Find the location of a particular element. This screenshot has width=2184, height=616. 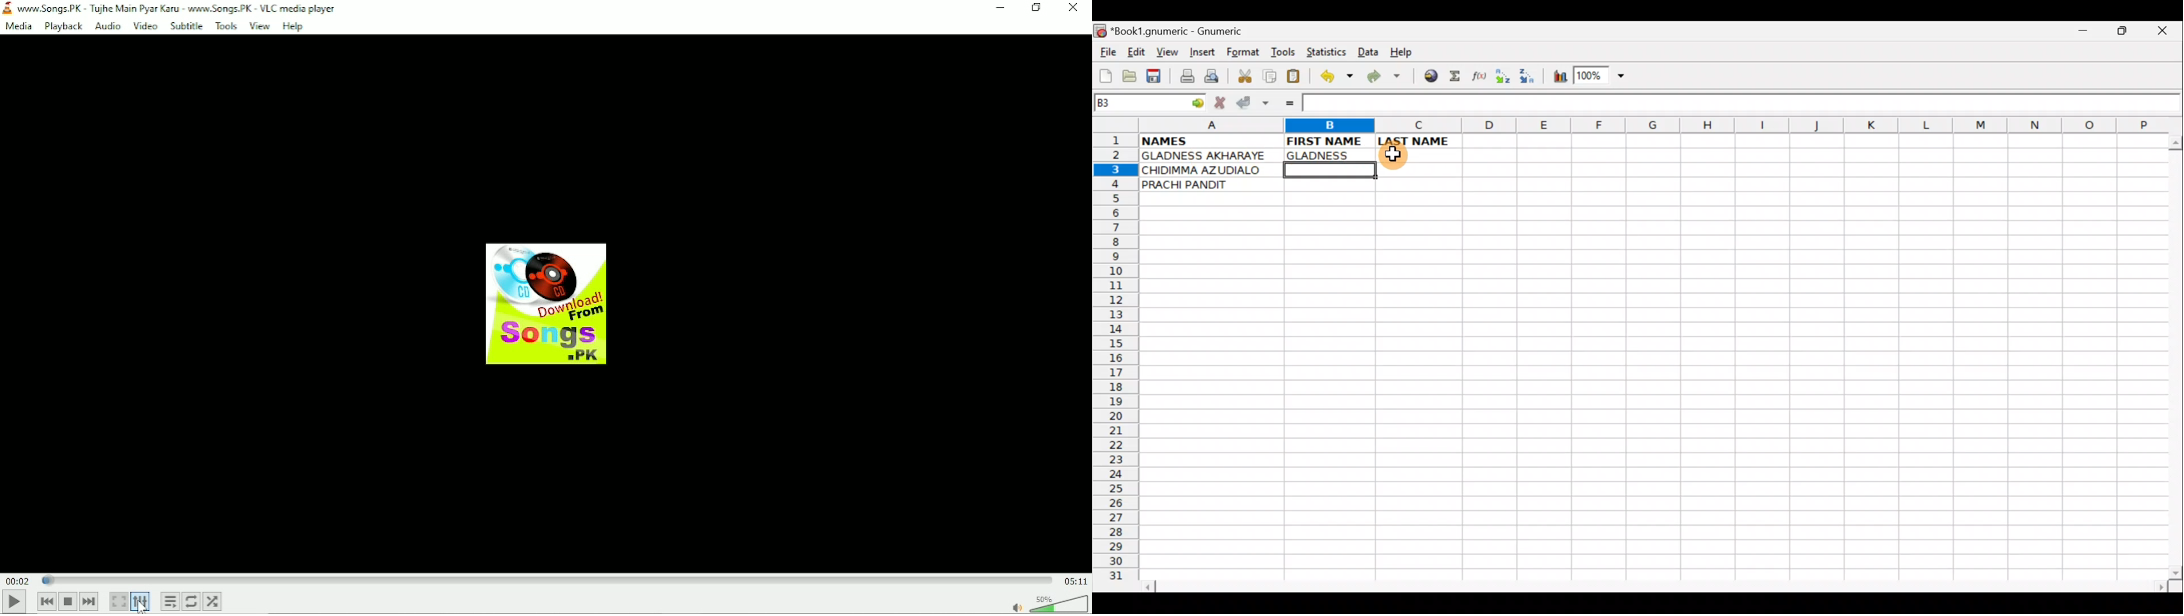

GLADNESS AKHARAYE is located at coordinates (1211, 156).